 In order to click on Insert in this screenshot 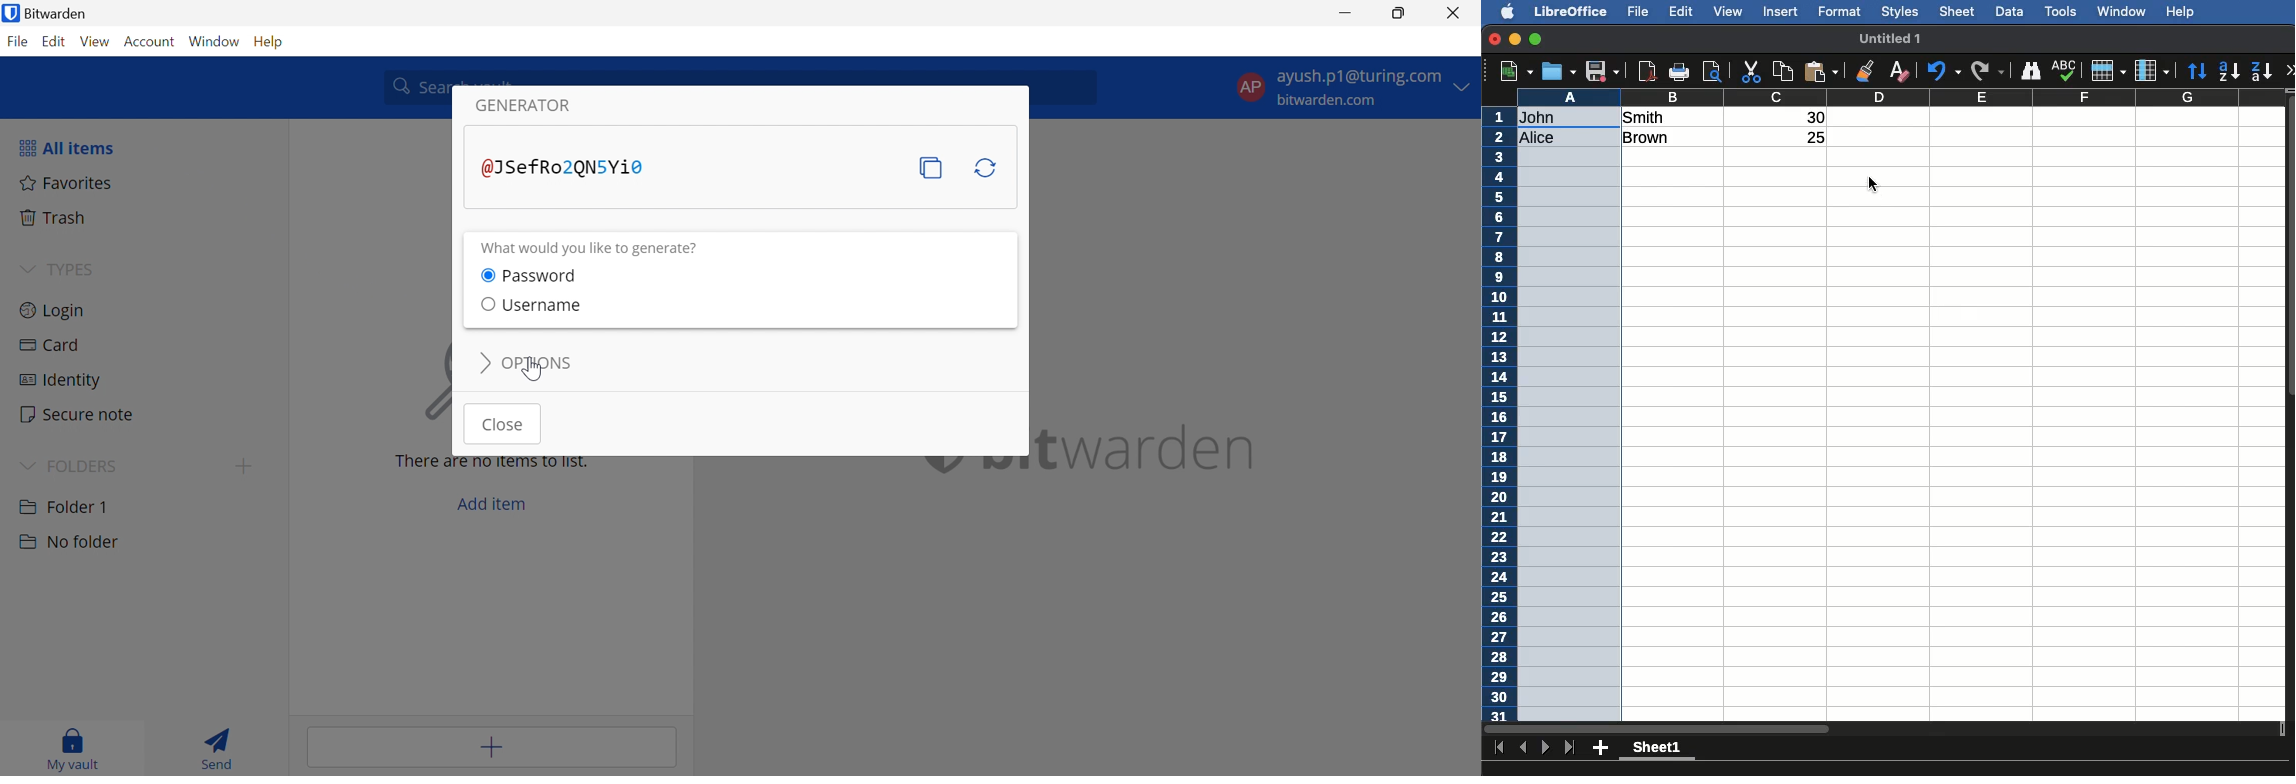, I will do `click(1782, 14)`.